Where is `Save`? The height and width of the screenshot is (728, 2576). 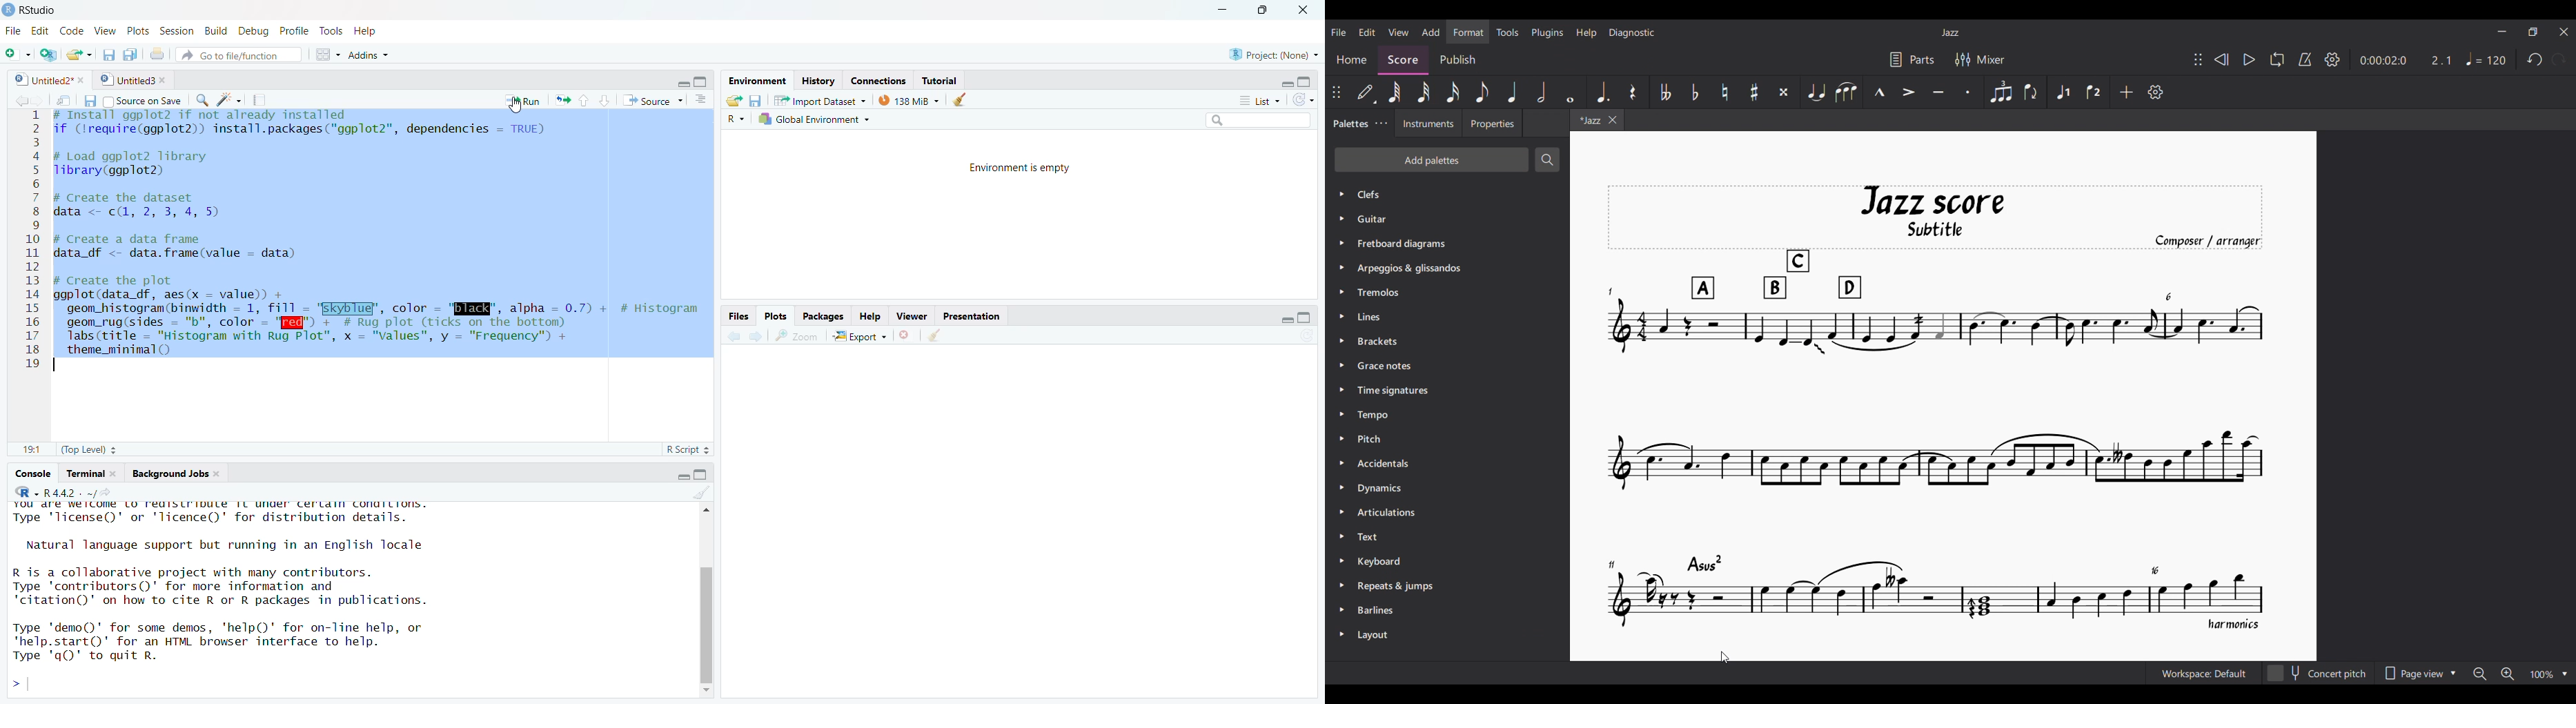
Save is located at coordinates (89, 100).